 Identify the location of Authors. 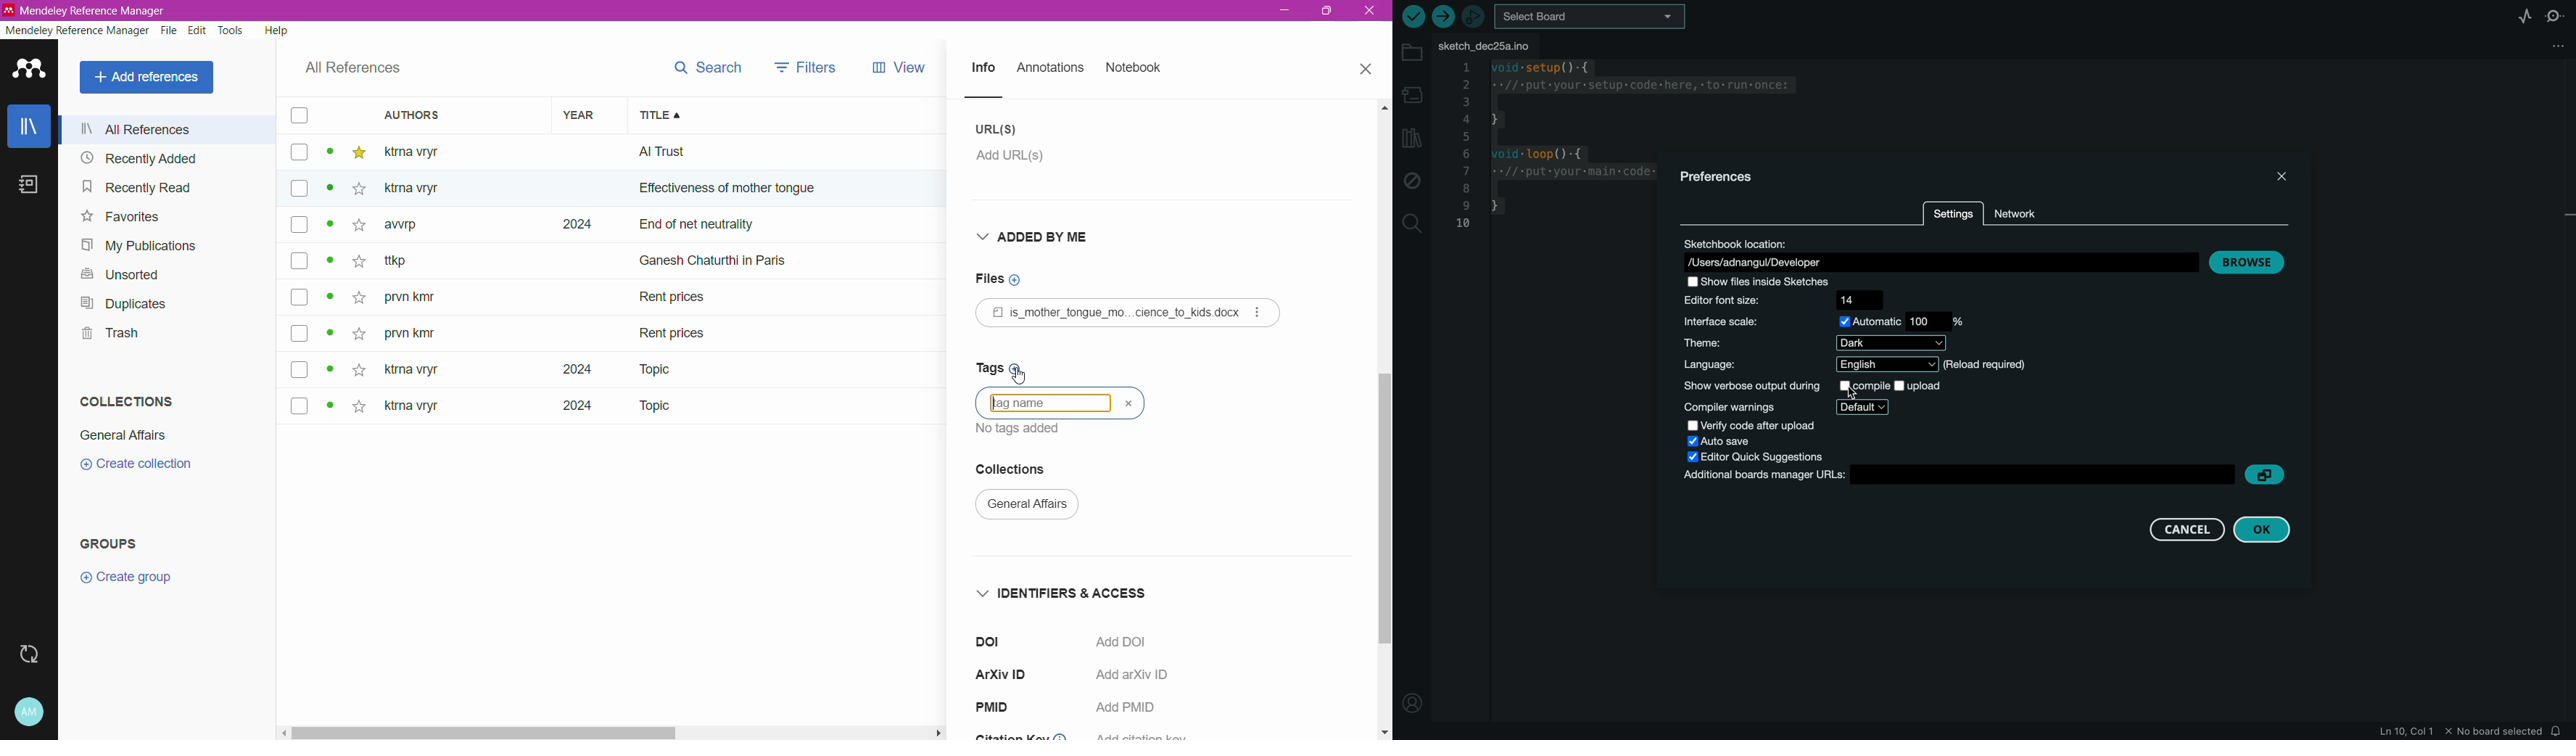
(447, 115).